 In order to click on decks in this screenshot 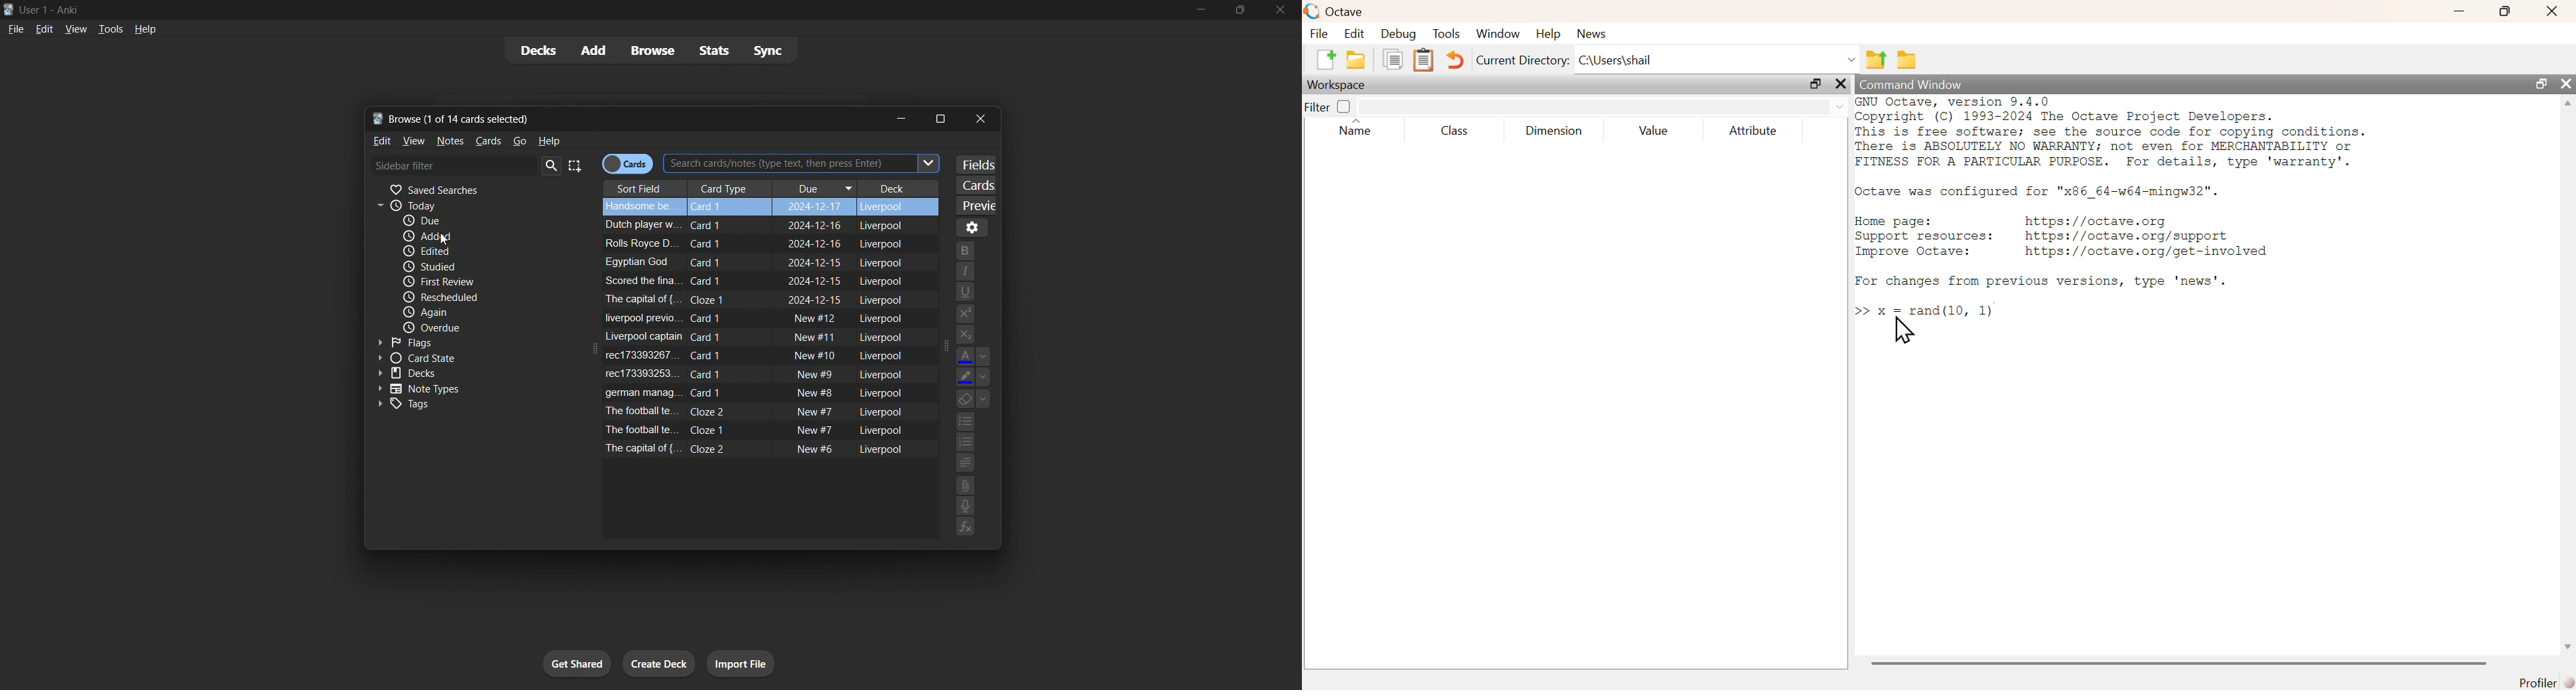, I will do `click(530, 49)`.